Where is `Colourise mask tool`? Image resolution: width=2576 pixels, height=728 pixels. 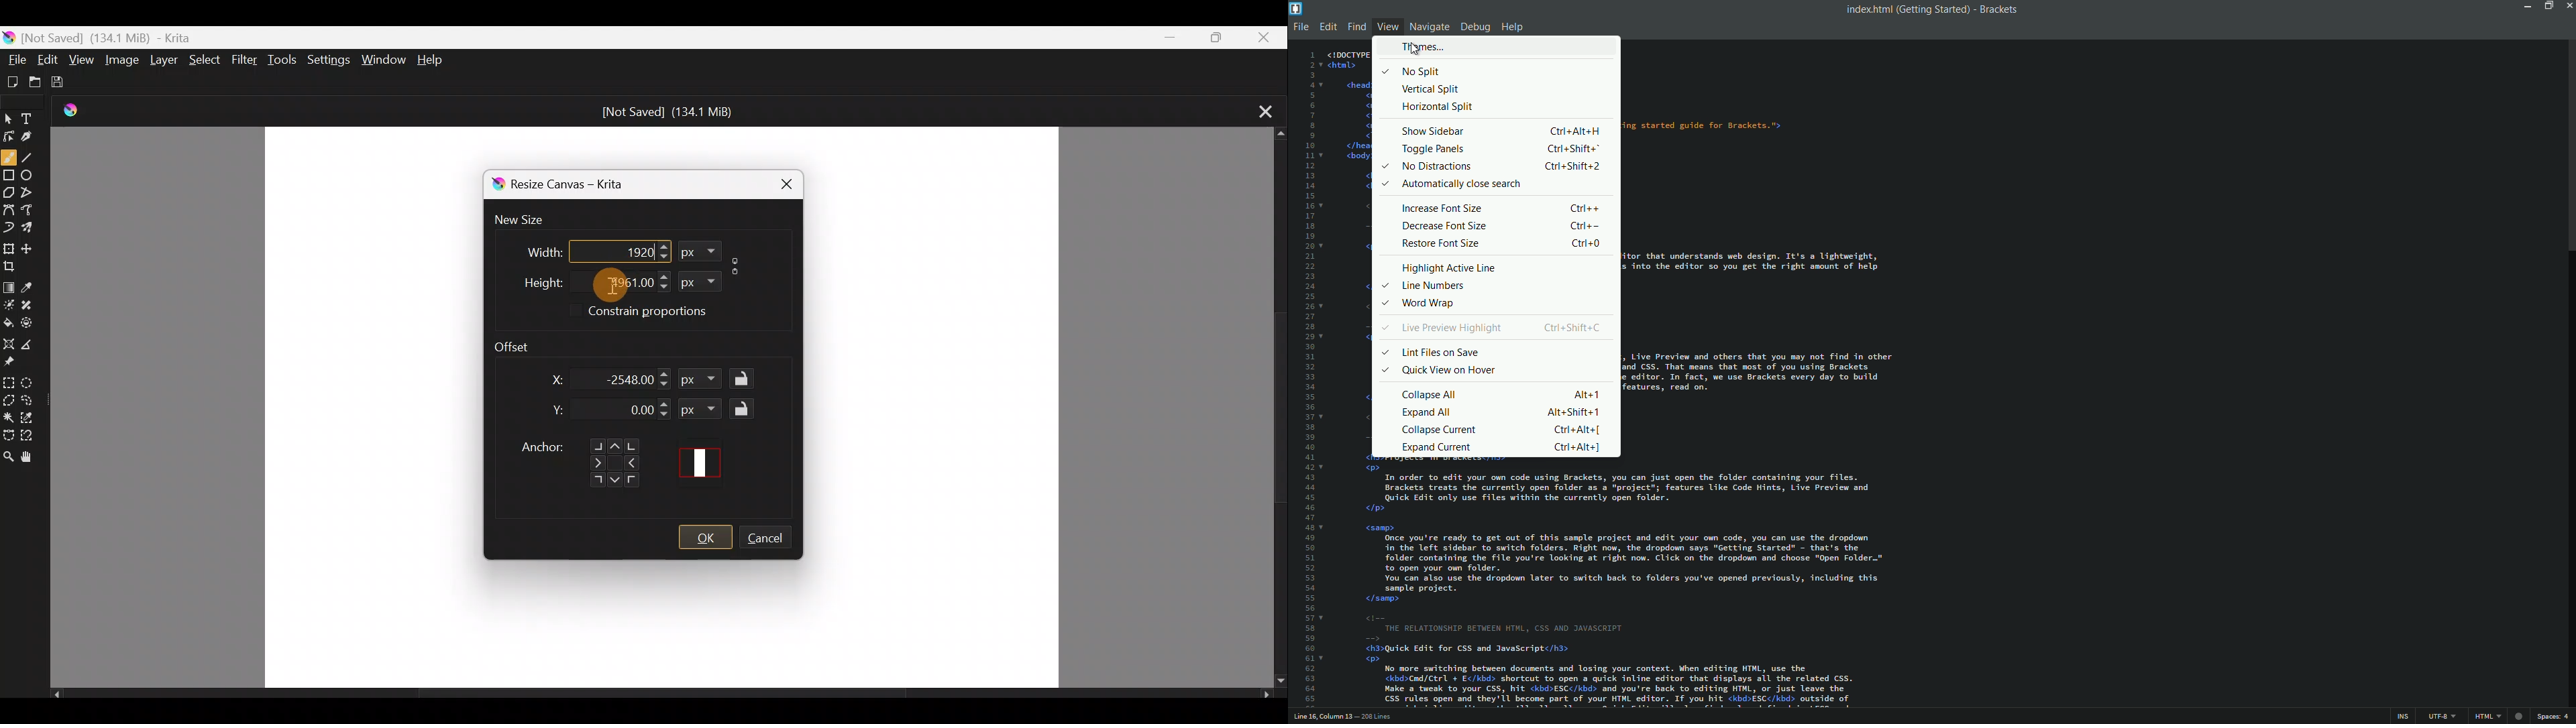 Colourise mask tool is located at coordinates (11, 302).